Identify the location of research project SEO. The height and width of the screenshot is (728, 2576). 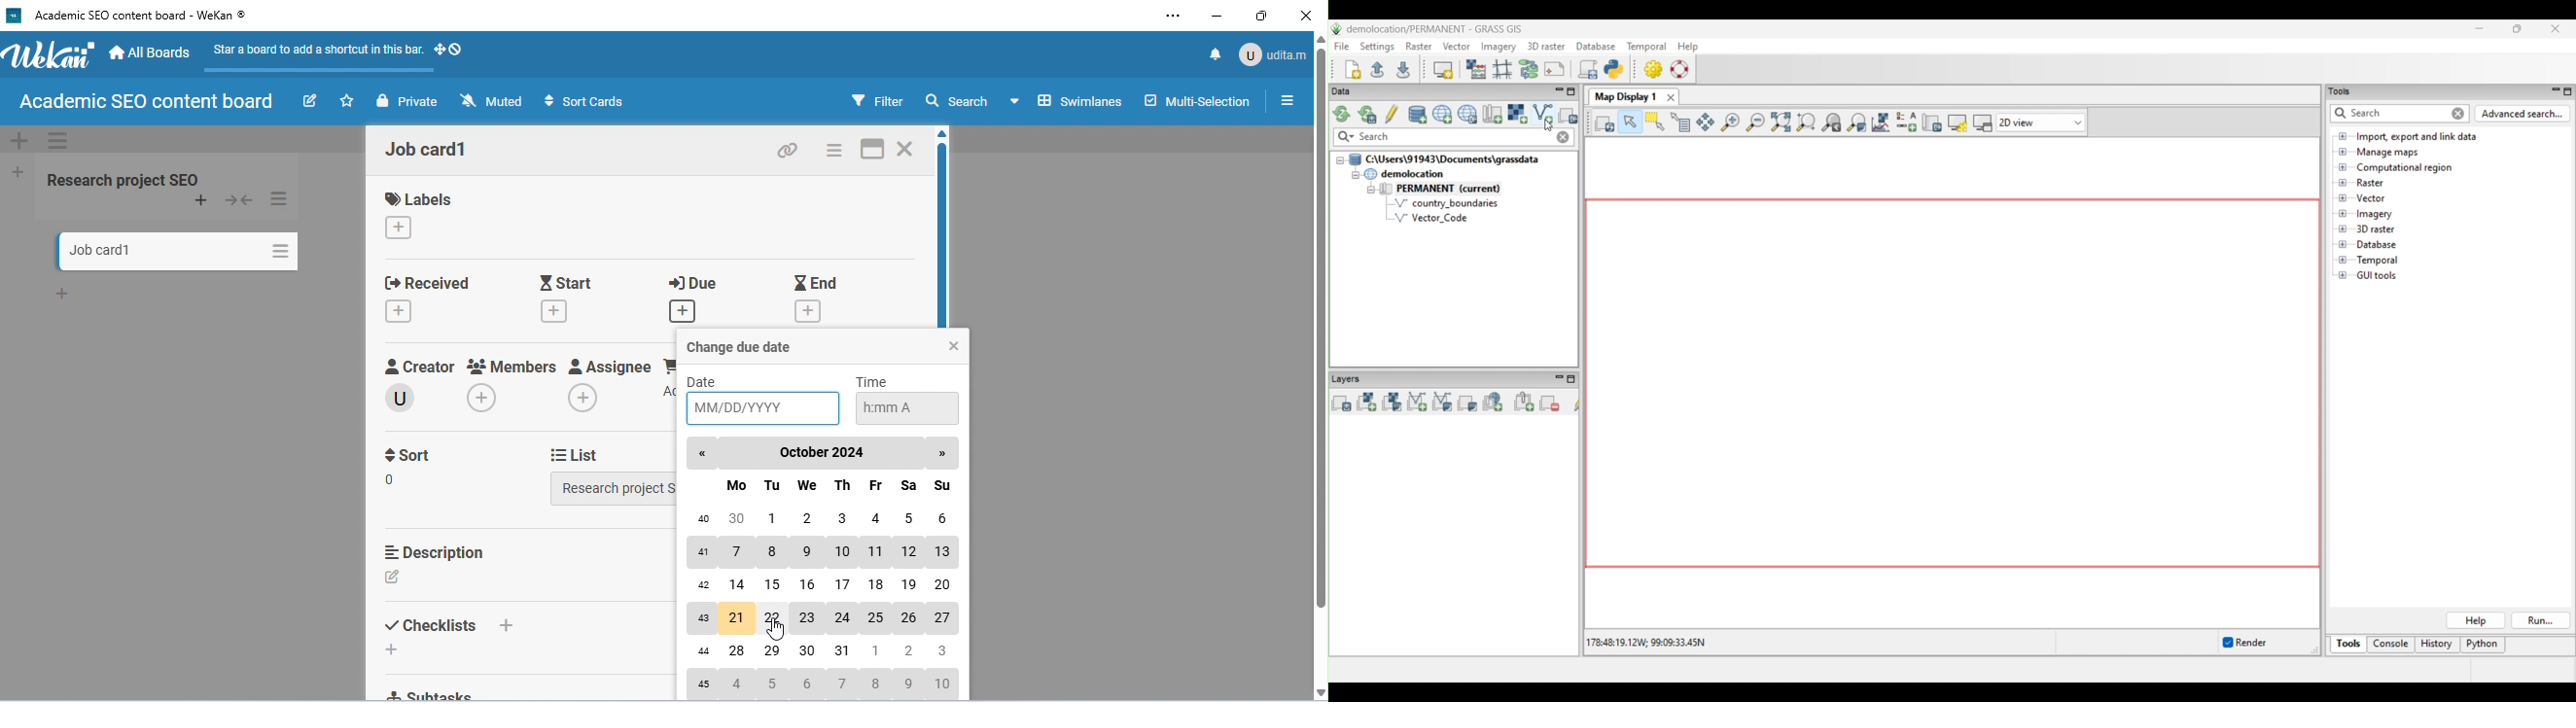
(123, 178).